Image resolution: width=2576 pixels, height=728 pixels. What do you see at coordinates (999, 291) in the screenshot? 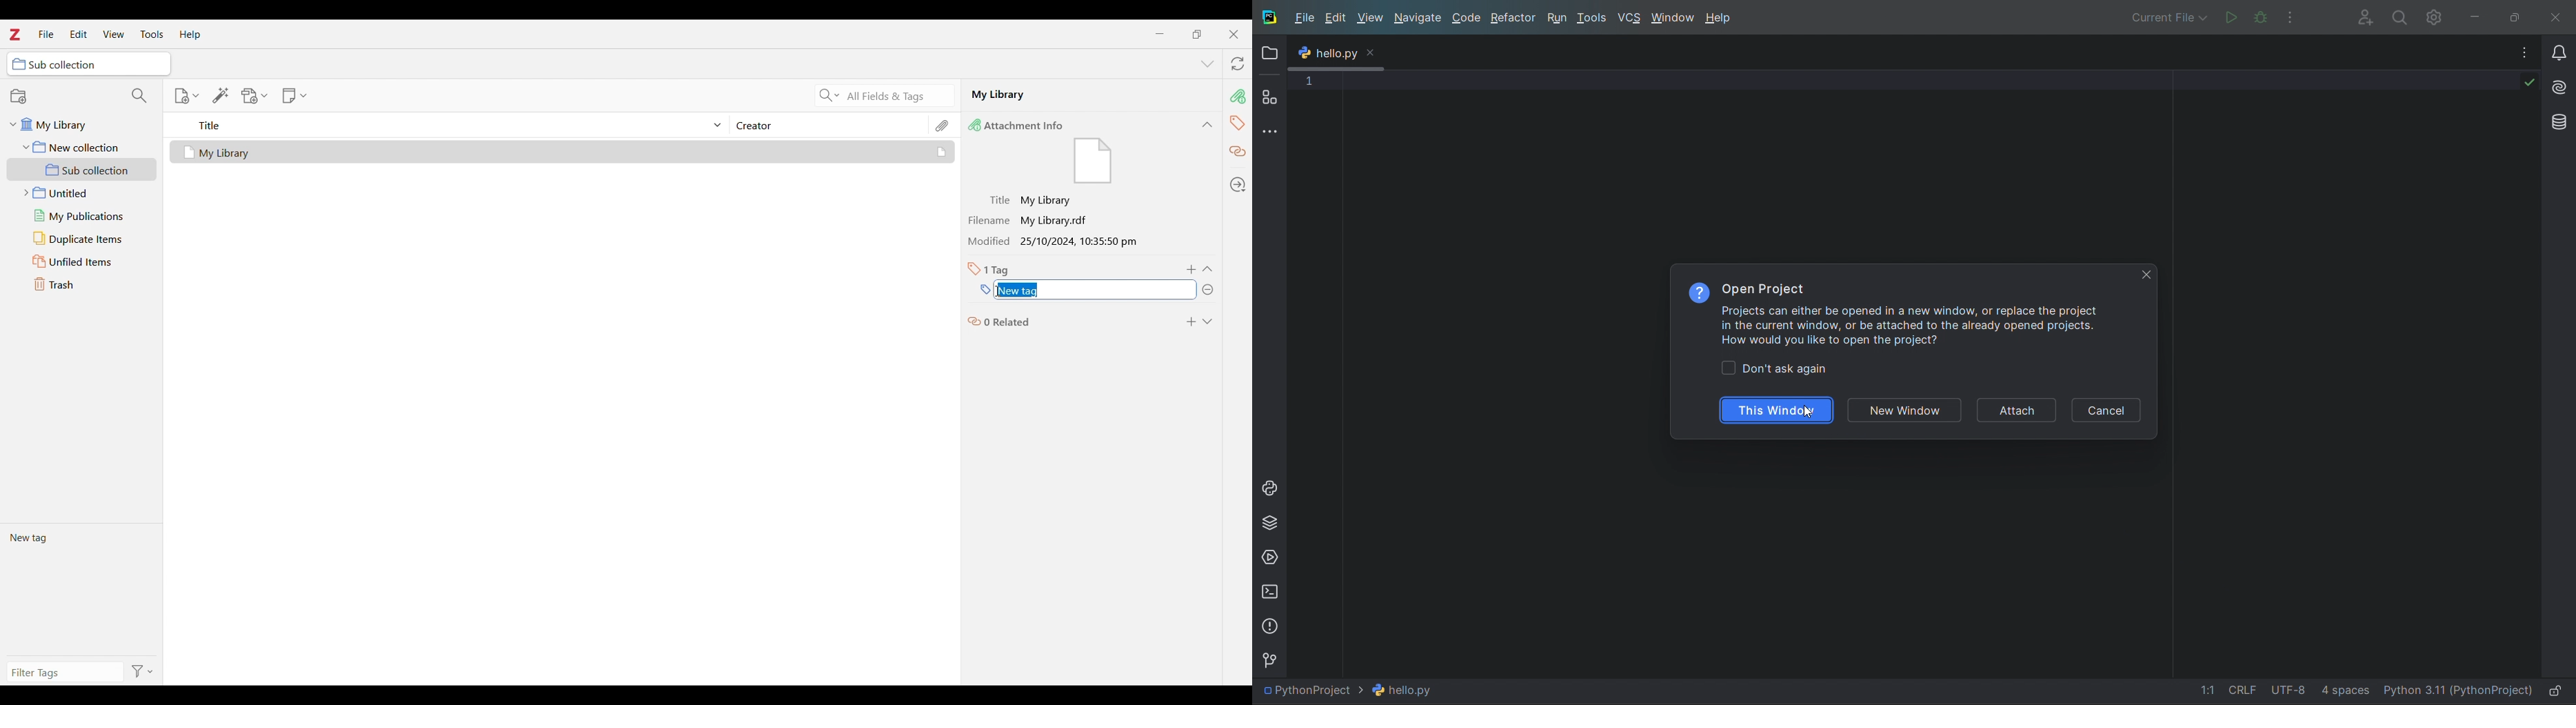
I see `Cursor position unchanged, "R" typed` at bounding box center [999, 291].